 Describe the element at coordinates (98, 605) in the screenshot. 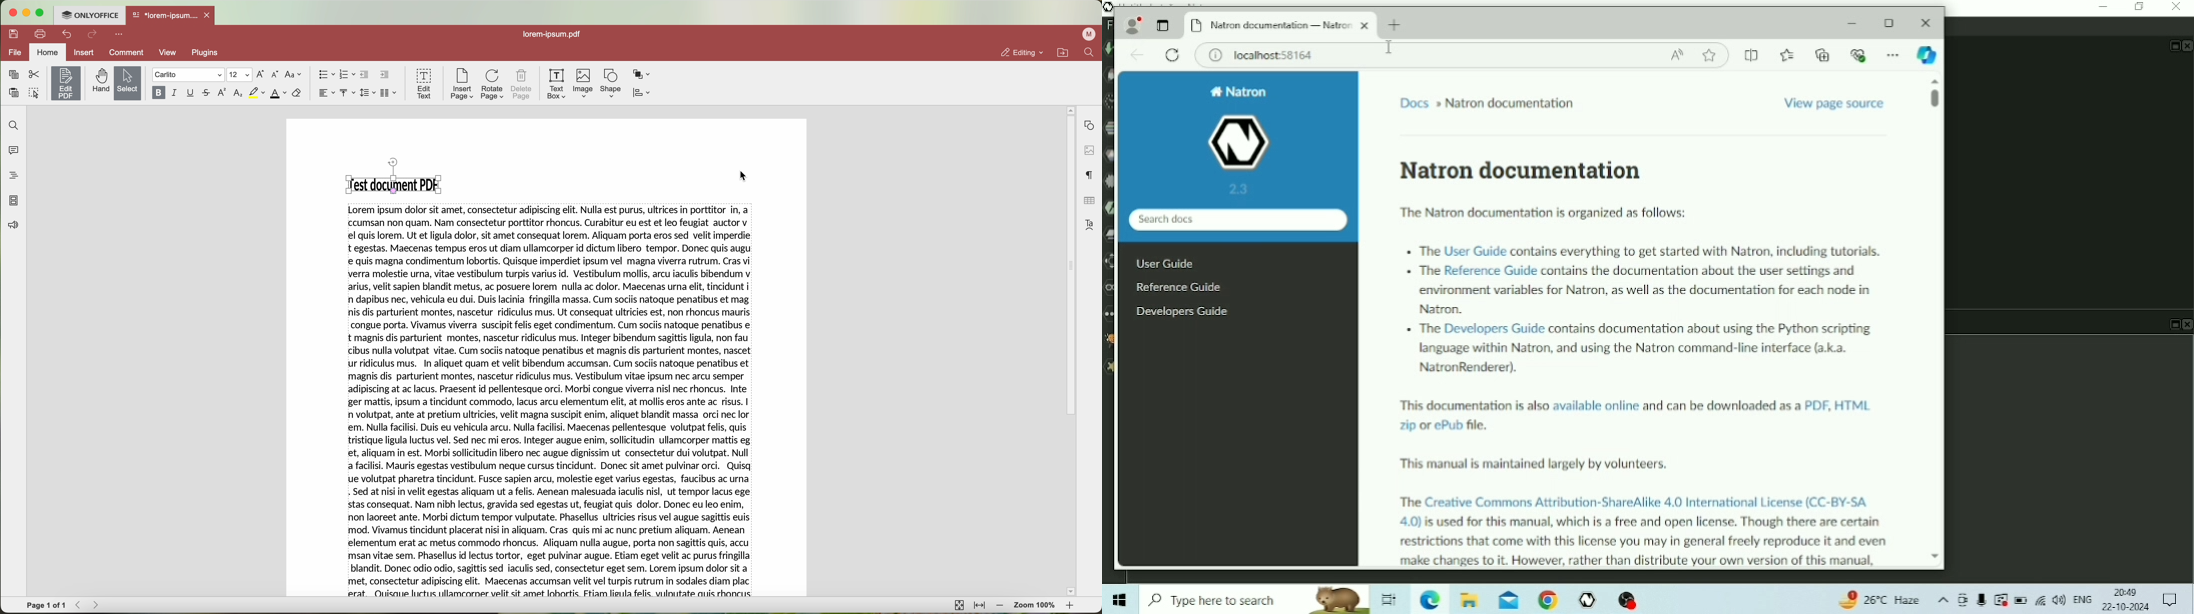

I see `Forward` at that location.